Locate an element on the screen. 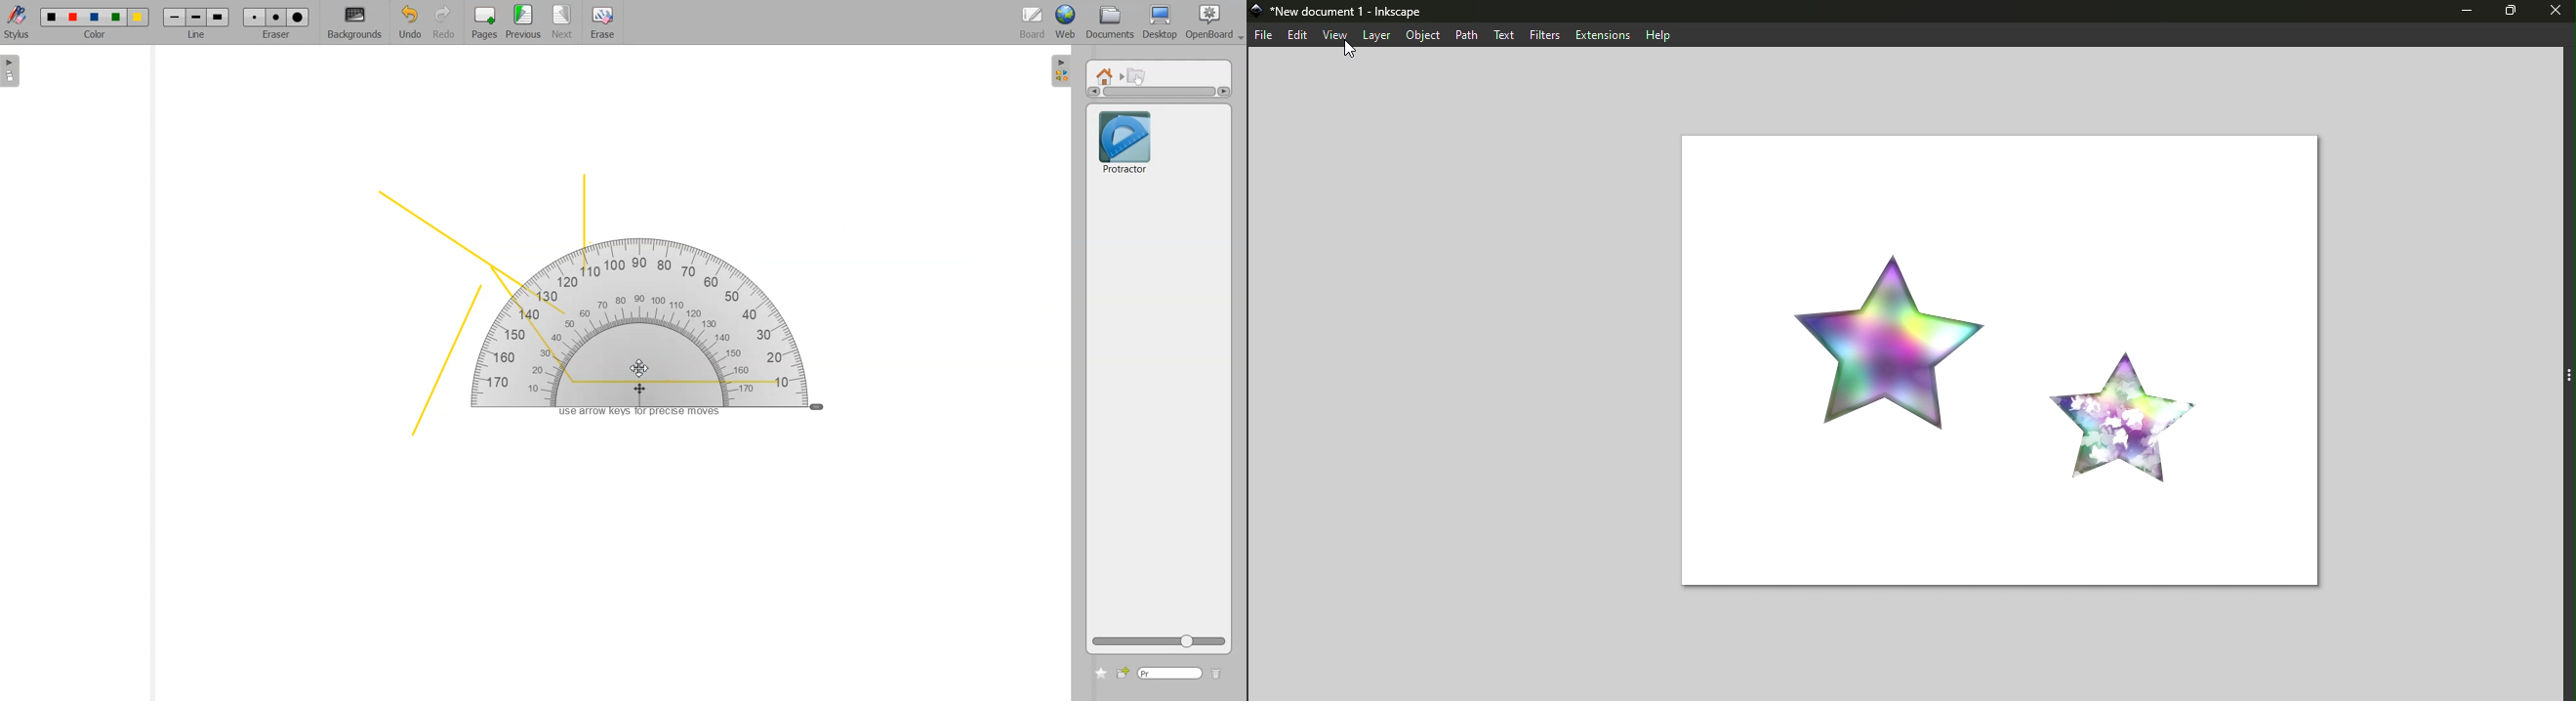 This screenshot has width=2576, height=728. Minimize is located at coordinates (2456, 13).